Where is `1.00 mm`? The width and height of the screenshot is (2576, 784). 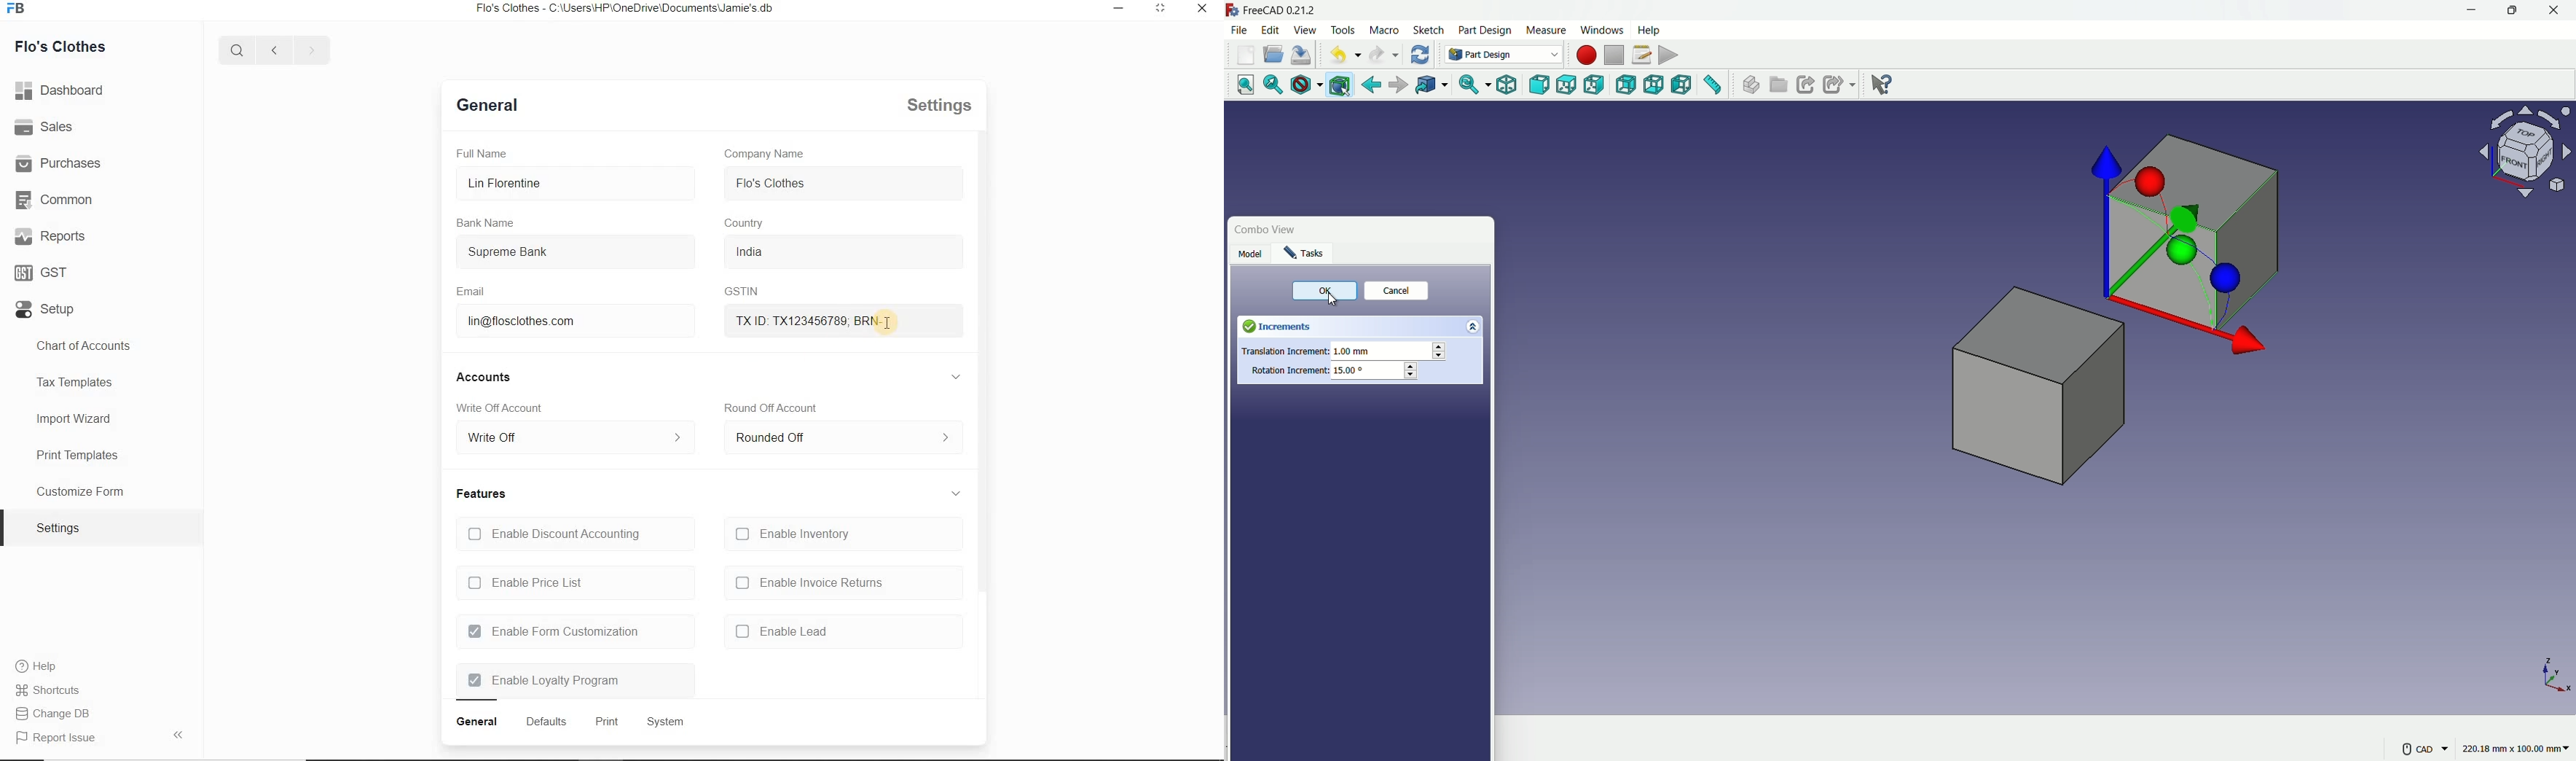 1.00 mm is located at coordinates (1356, 352).